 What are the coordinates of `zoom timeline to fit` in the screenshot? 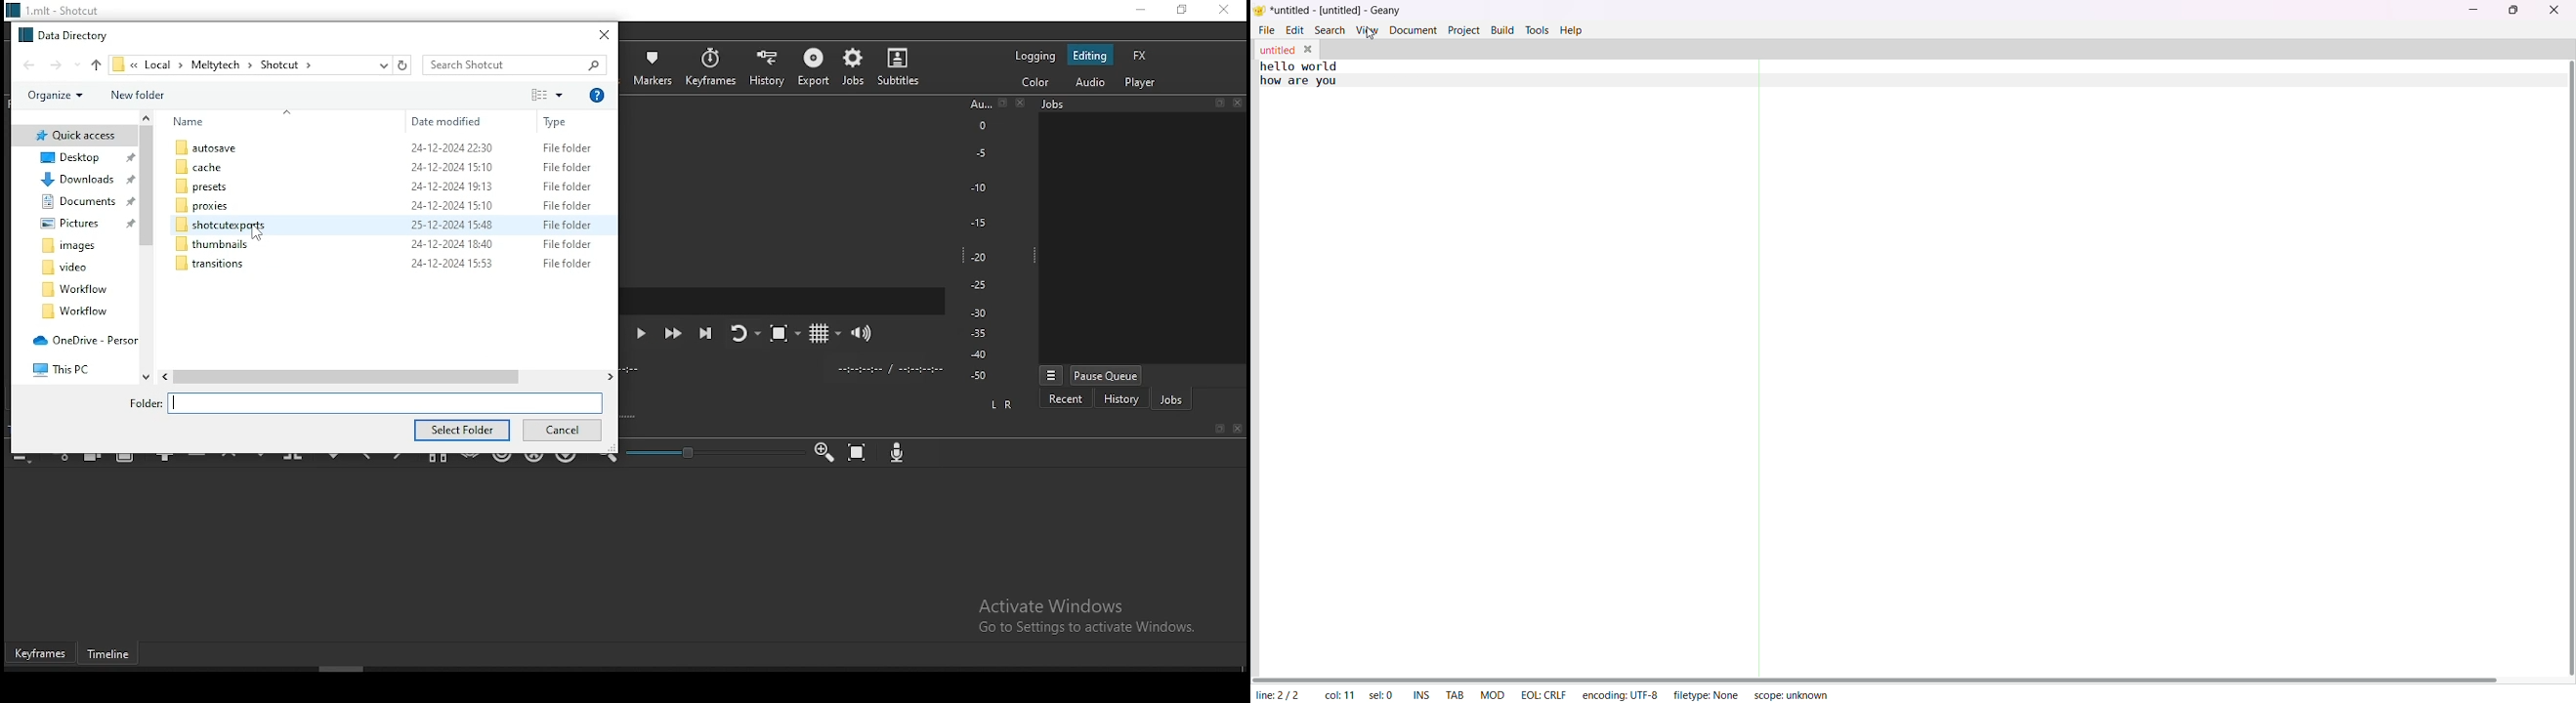 It's located at (859, 452).